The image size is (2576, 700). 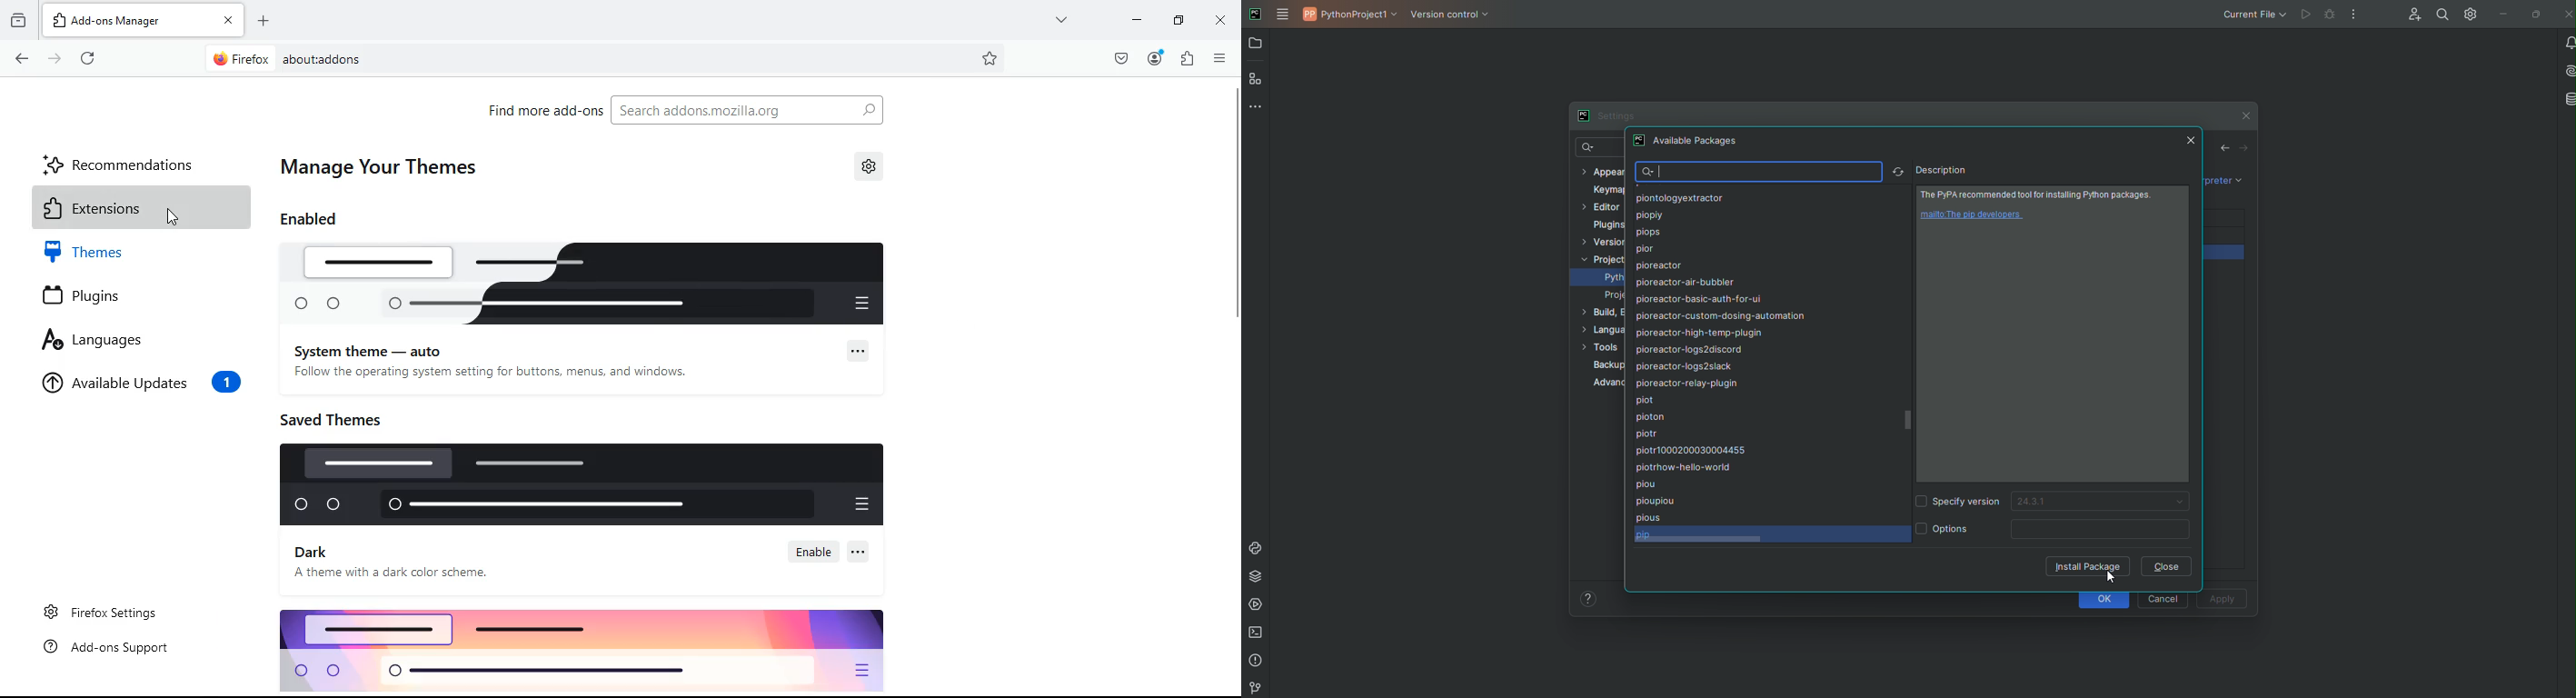 I want to click on Firefox settings, so click(x=109, y=613).